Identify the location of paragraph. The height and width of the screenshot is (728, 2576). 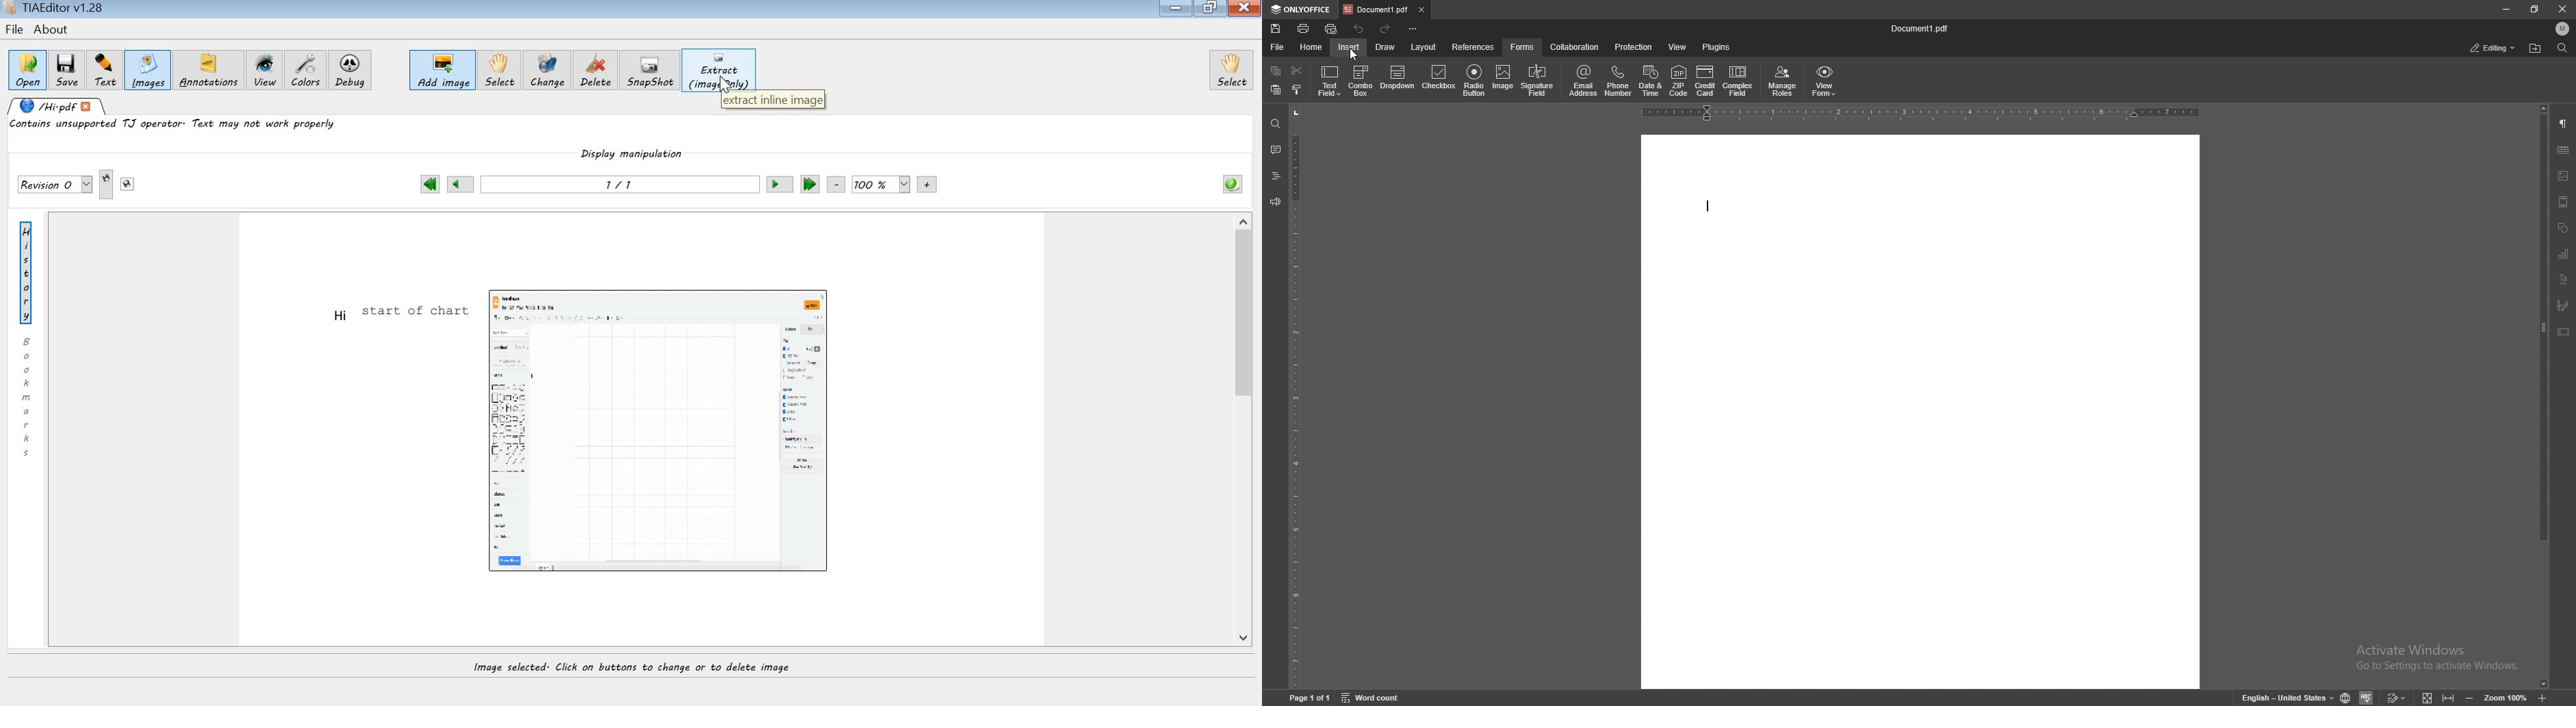
(2564, 123).